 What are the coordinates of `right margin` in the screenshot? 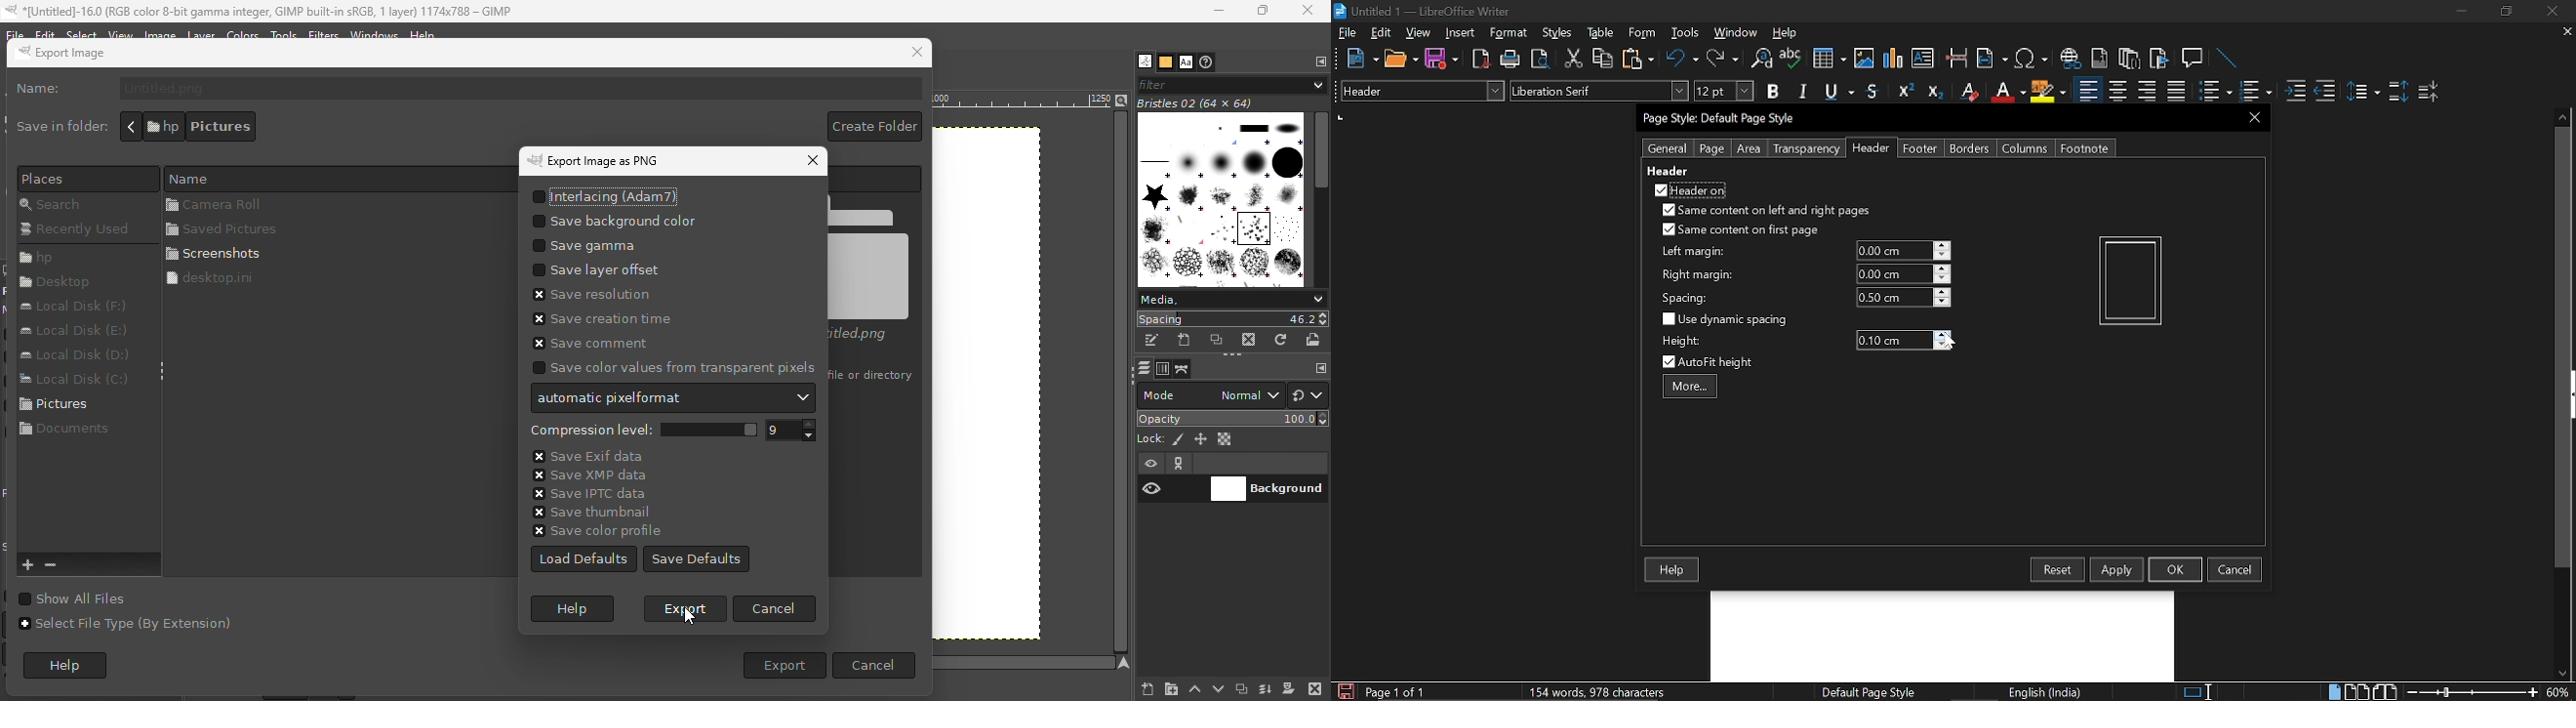 It's located at (1698, 276).